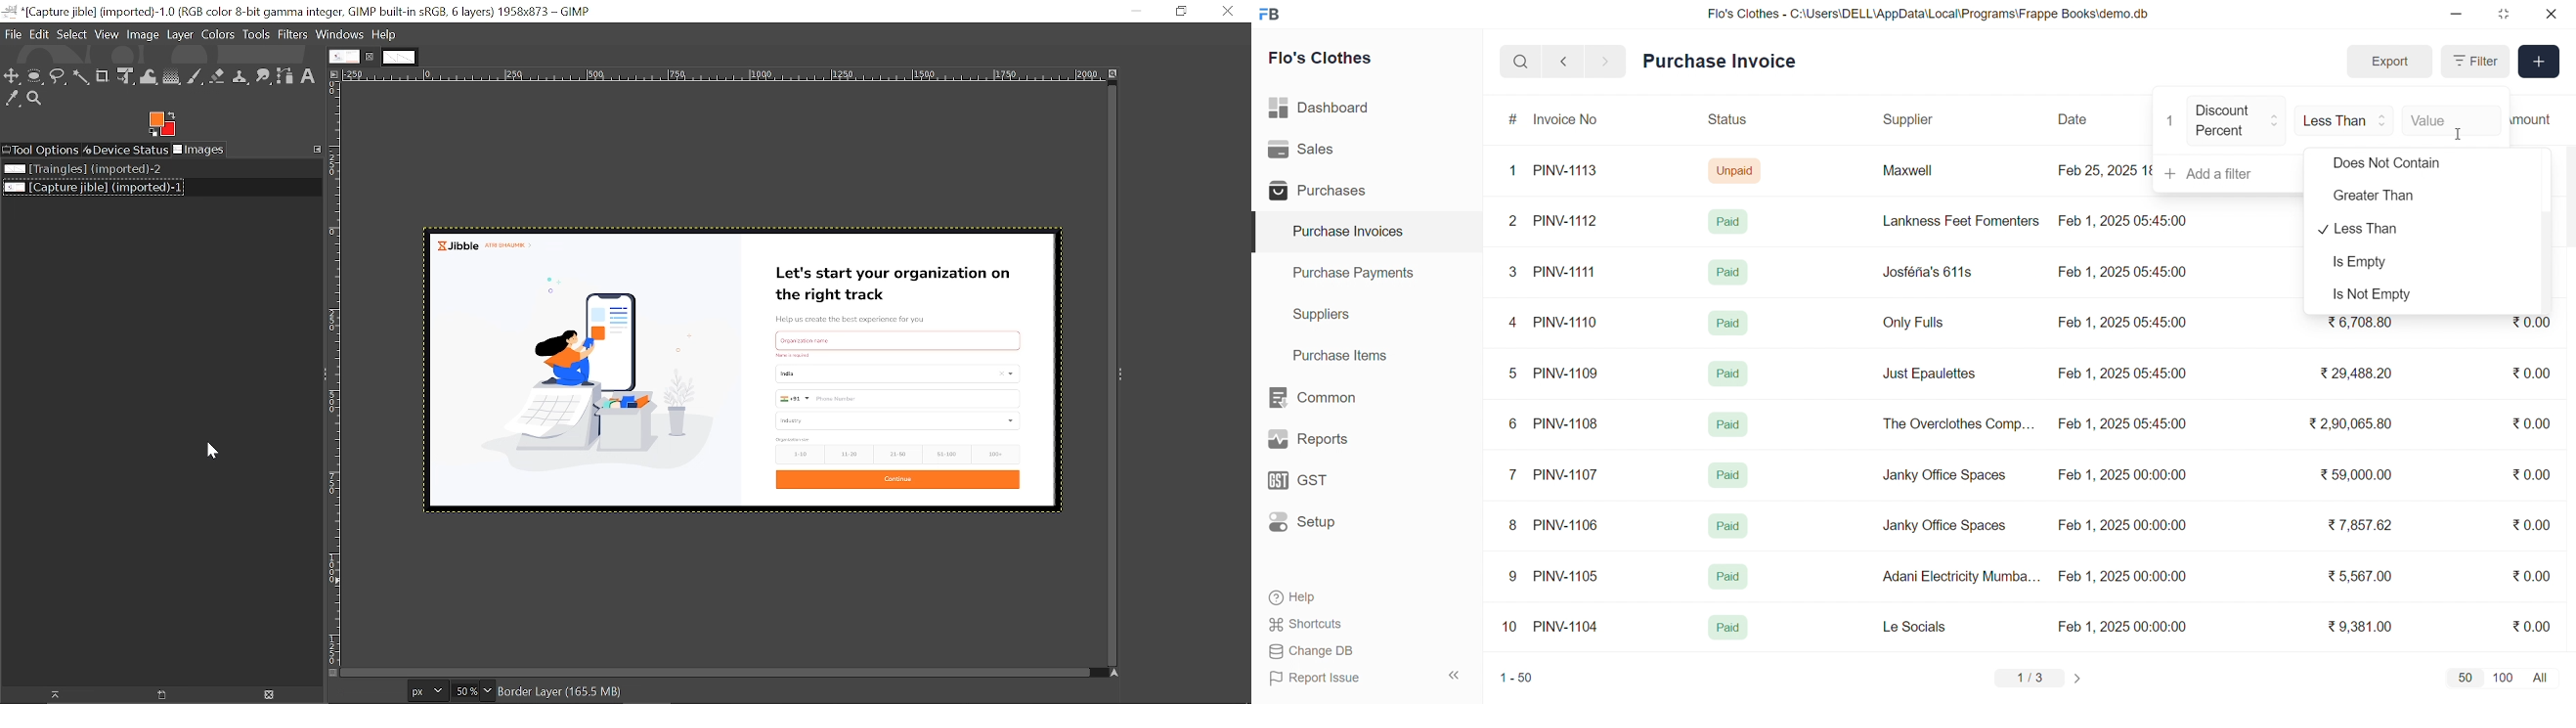 This screenshot has height=728, width=2576. What do you see at coordinates (2120, 523) in the screenshot?
I see `Feb 1, 2025 00:00:00` at bounding box center [2120, 523].